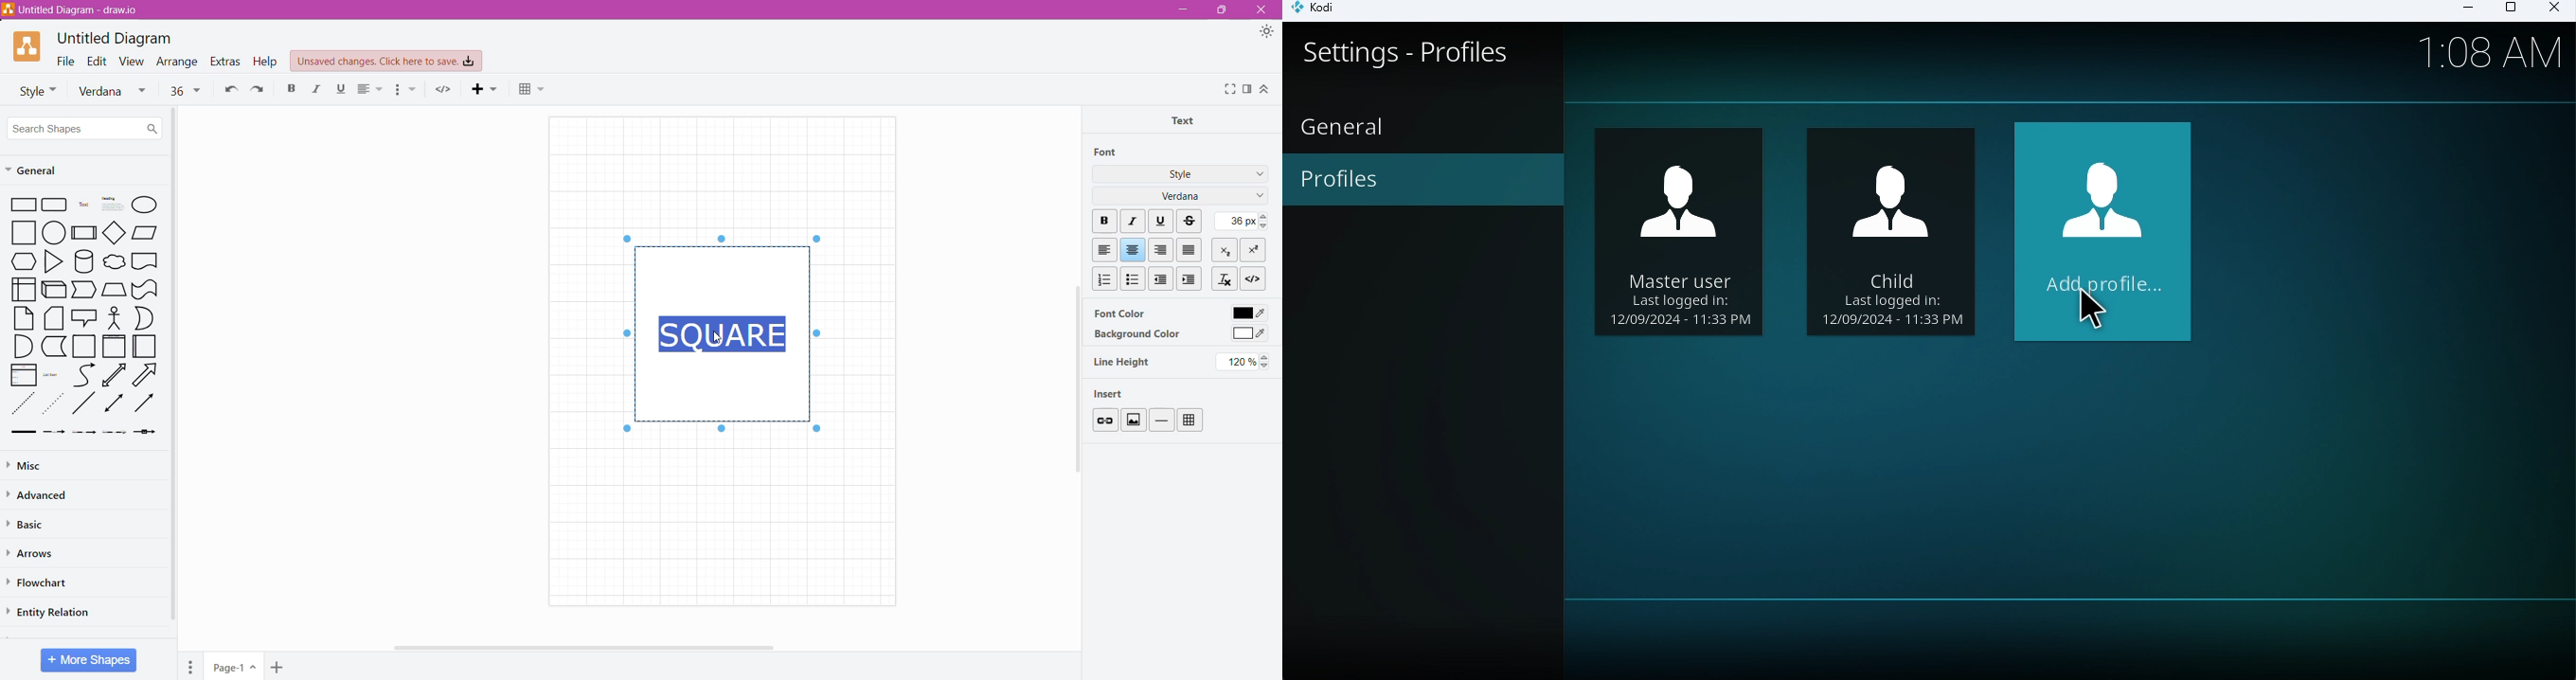 The height and width of the screenshot is (700, 2576). Describe the element at coordinates (185, 90) in the screenshot. I see `Font size` at that location.